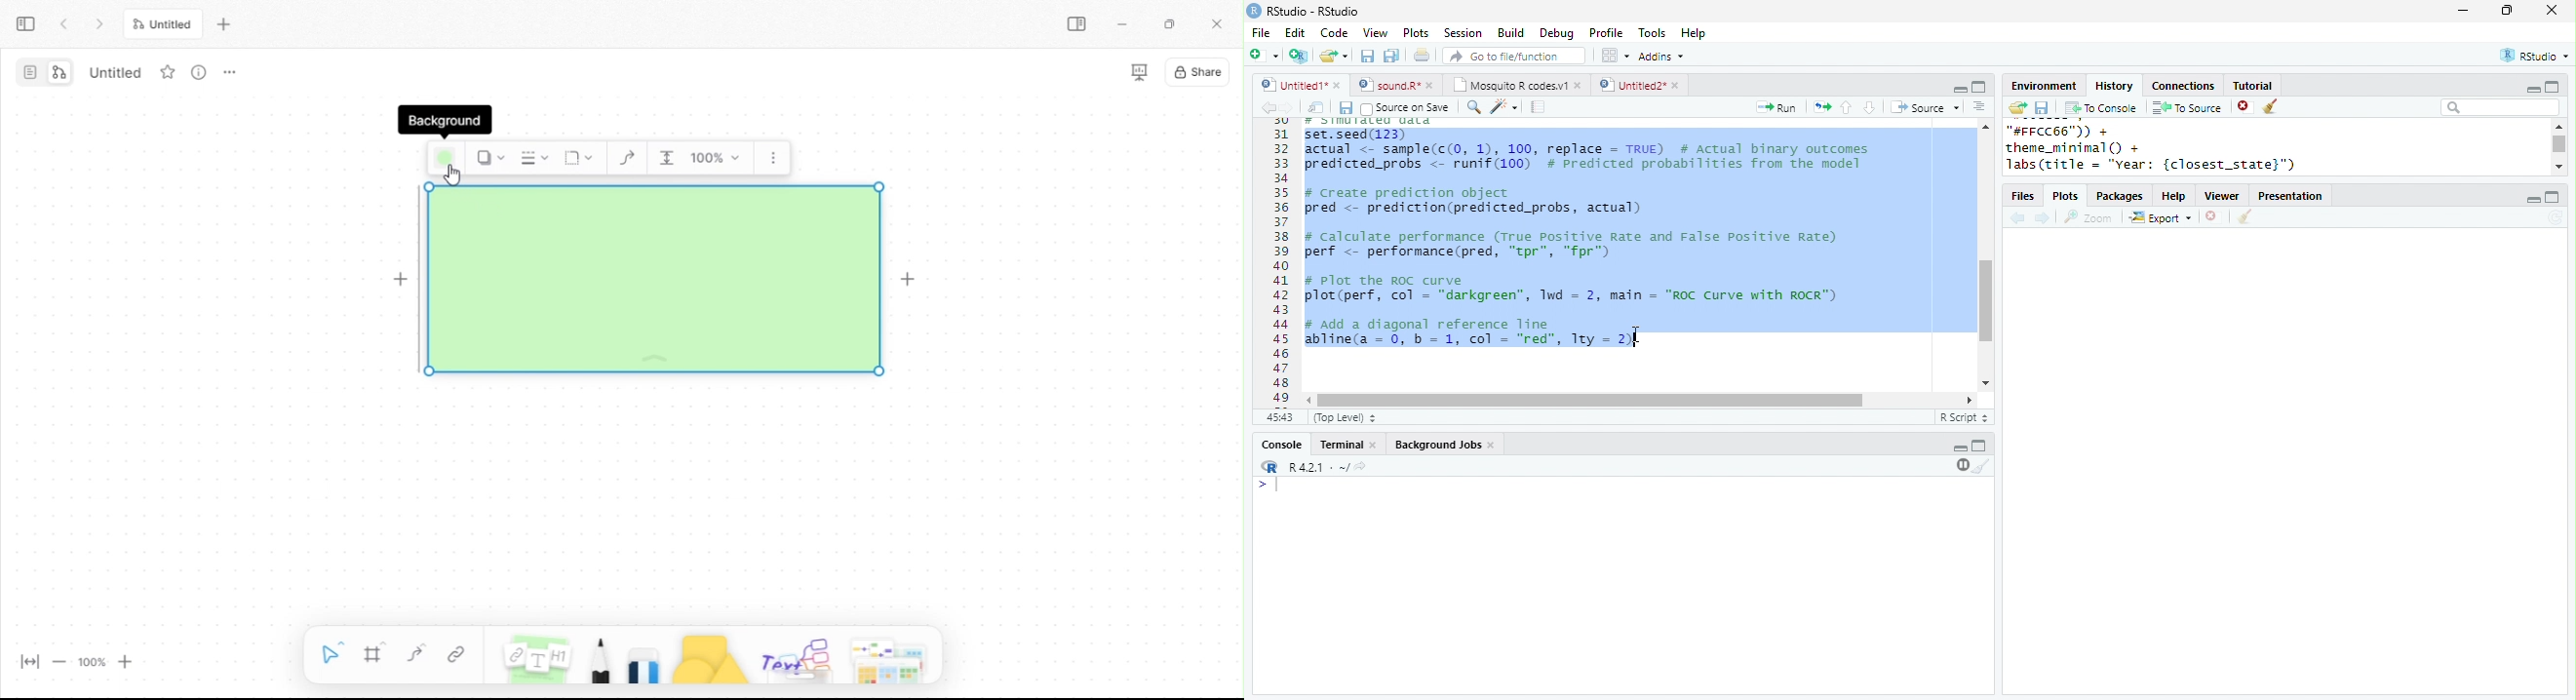 The image size is (2576, 700). I want to click on back, so click(2017, 219).